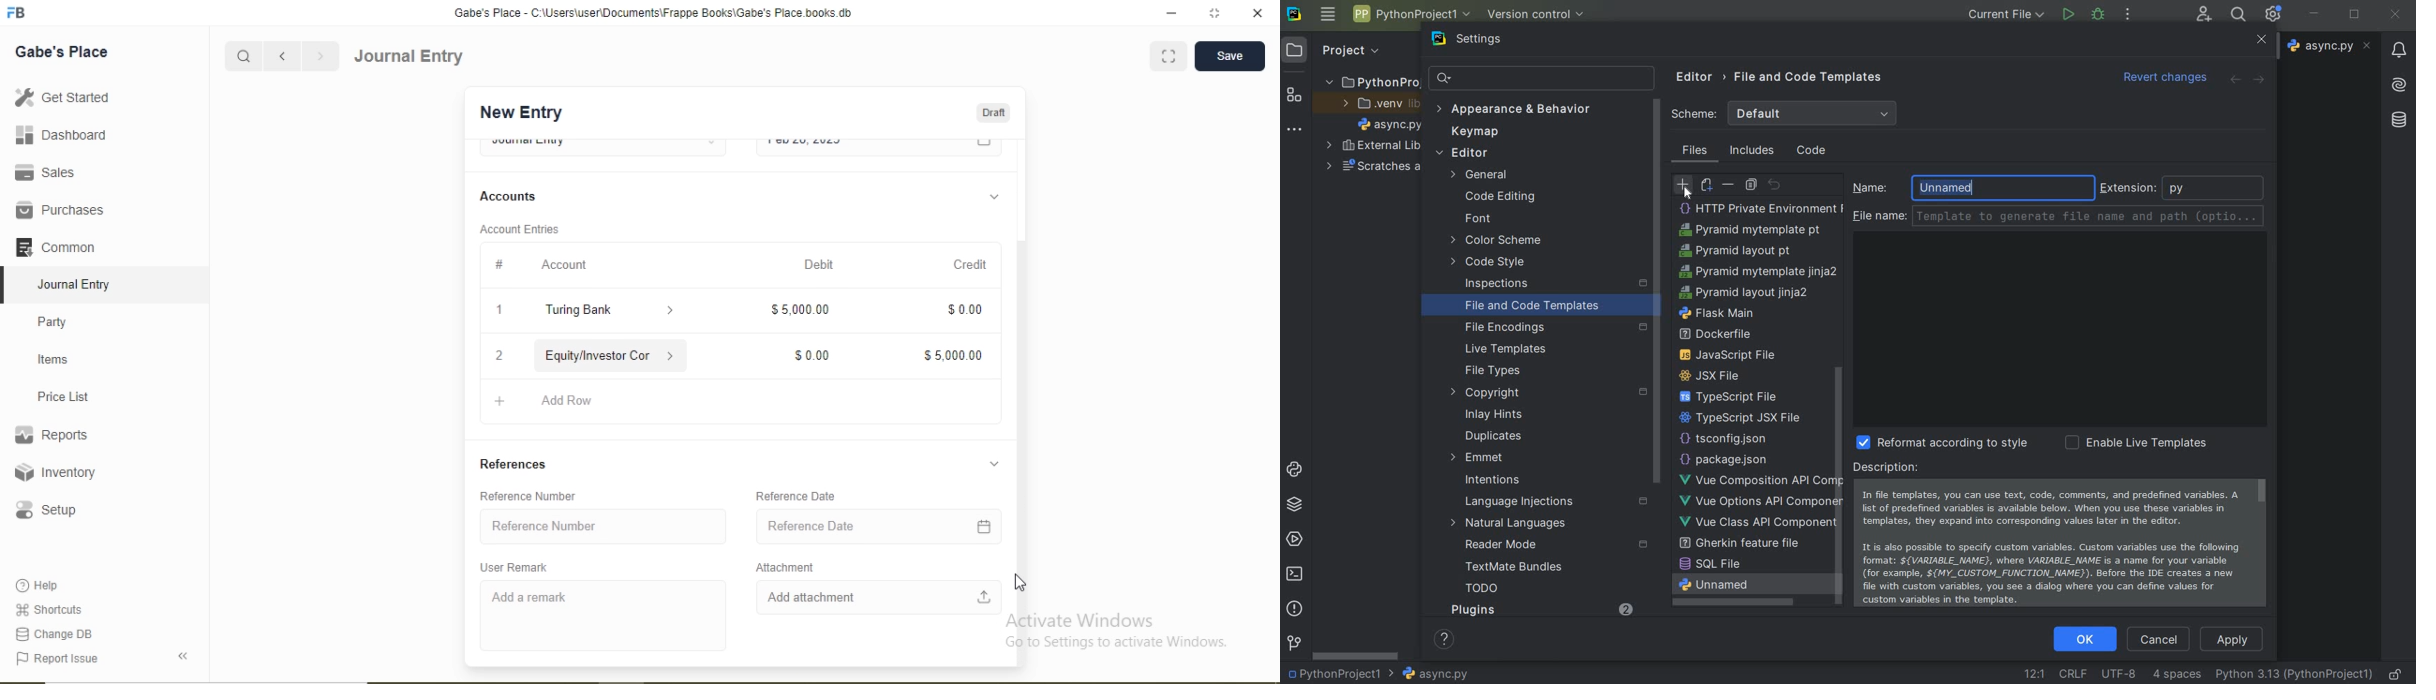 Image resolution: width=2436 pixels, height=700 pixels. What do you see at coordinates (994, 464) in the screenshot?
I see `Dropdown` at bounding box center [994, 464].